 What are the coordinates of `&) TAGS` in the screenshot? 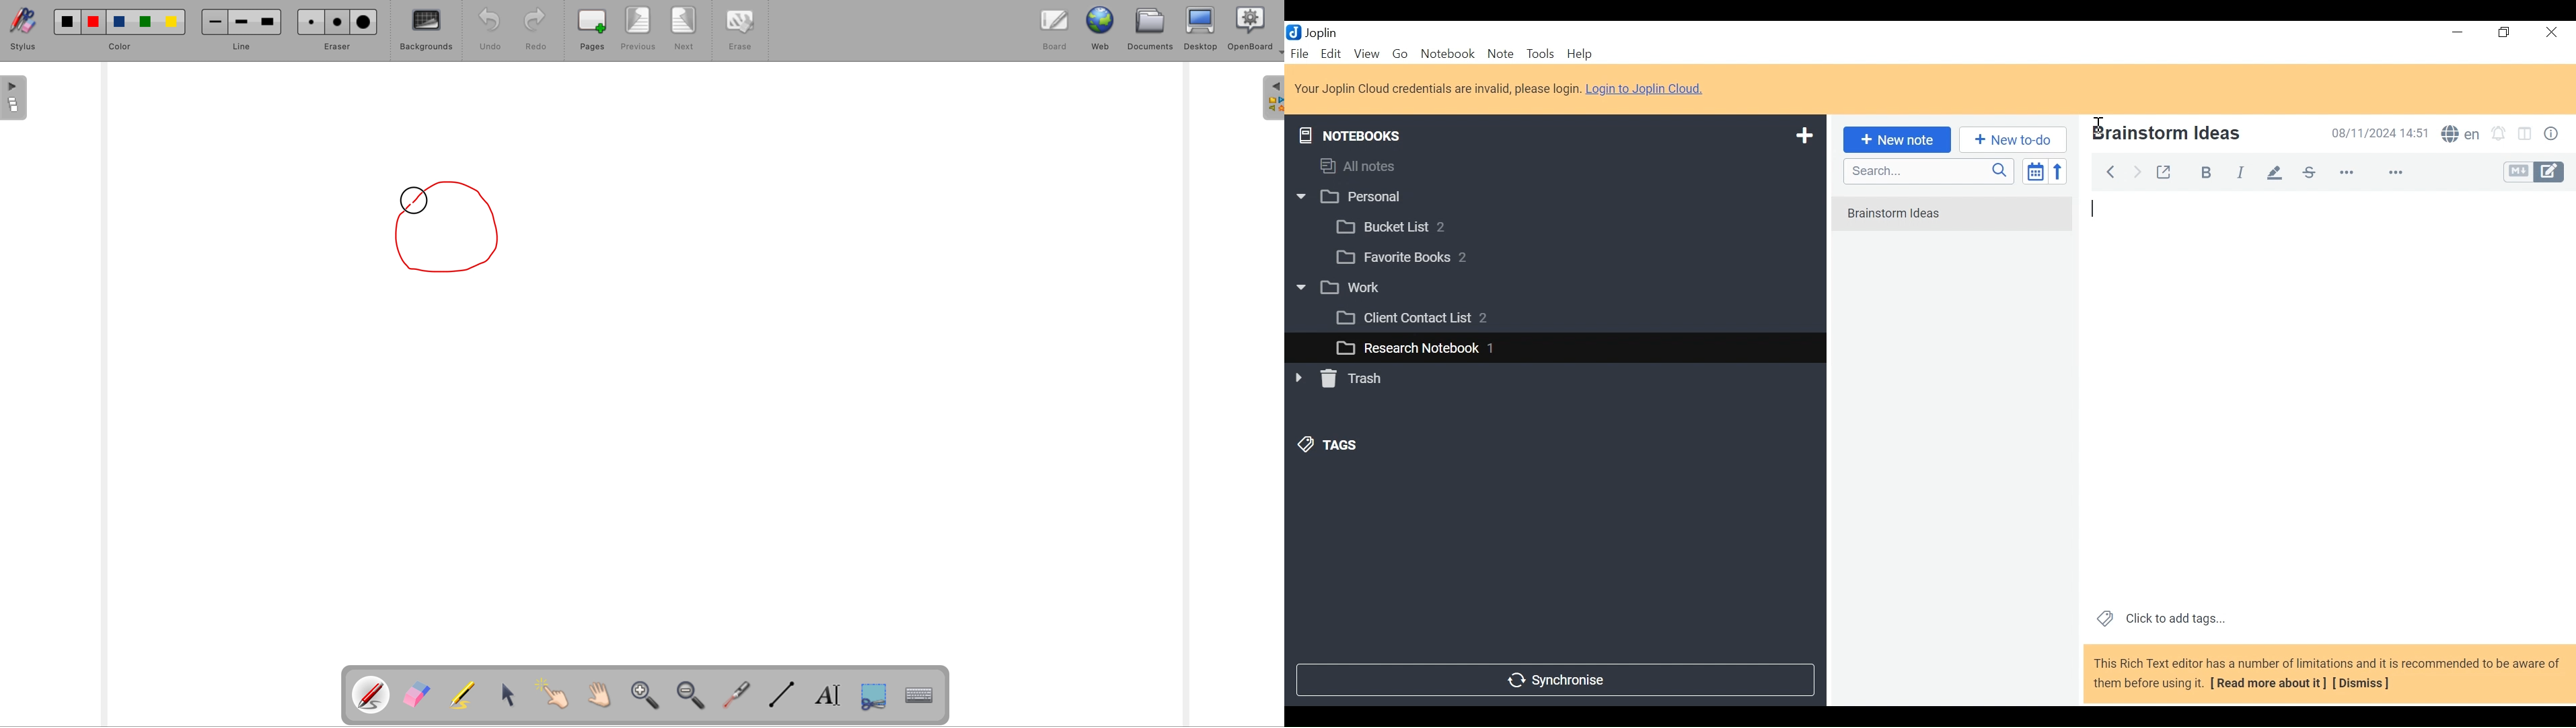 It's located at (1343, 446).